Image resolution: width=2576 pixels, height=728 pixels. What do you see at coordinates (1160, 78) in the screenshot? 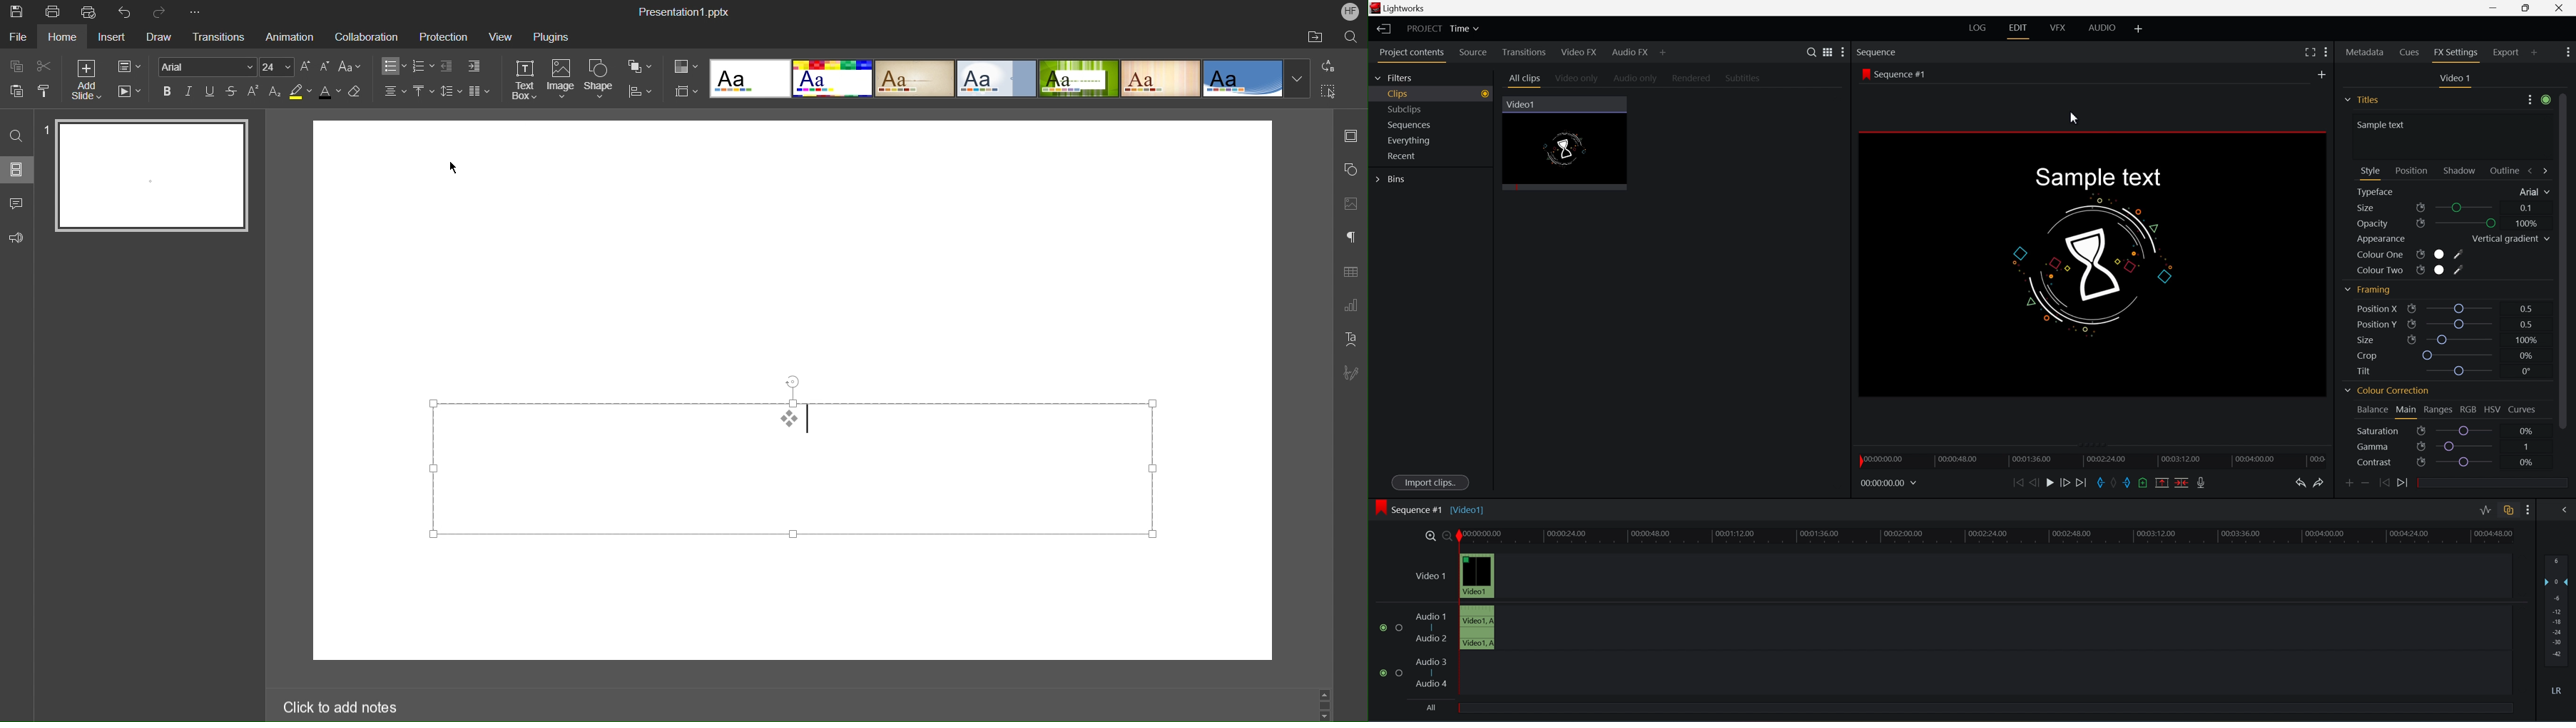
I see `template` at bounding box center [1160, 78].